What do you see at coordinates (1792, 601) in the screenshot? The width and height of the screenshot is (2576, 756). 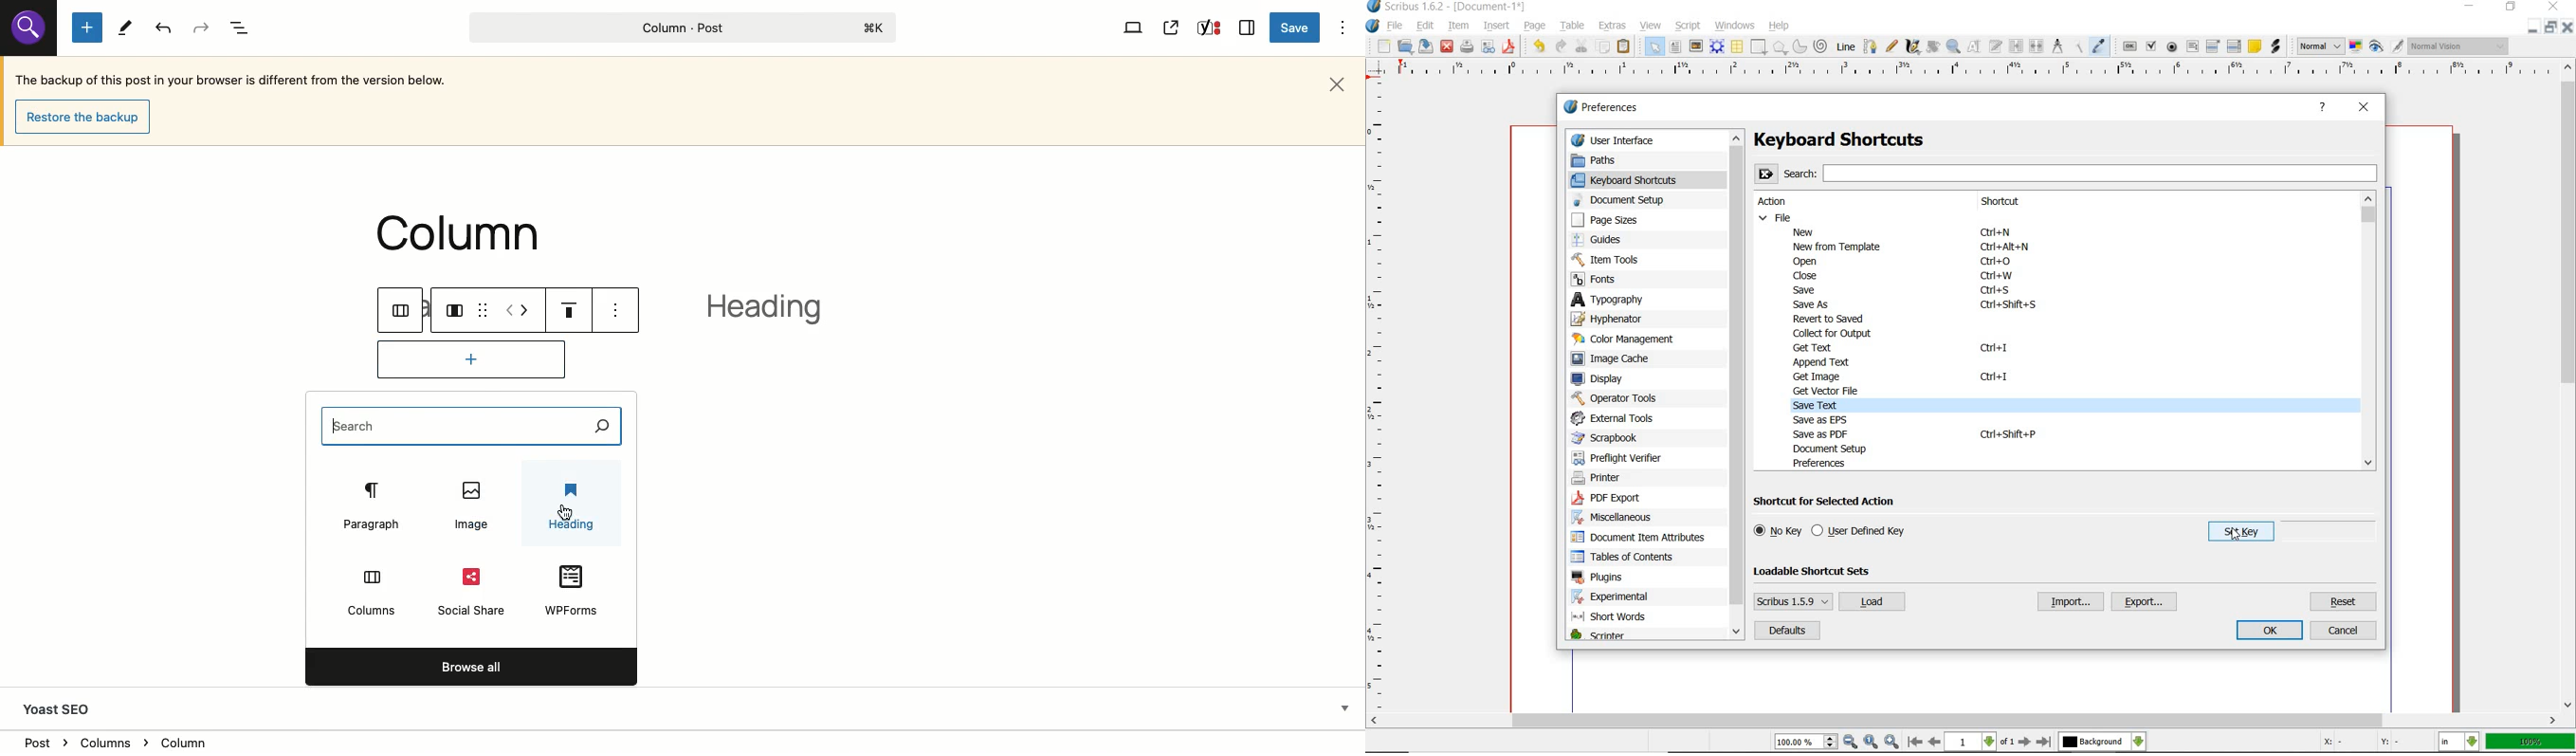 I see `scribus 1.5.9` at bounding box center [1792, 601].